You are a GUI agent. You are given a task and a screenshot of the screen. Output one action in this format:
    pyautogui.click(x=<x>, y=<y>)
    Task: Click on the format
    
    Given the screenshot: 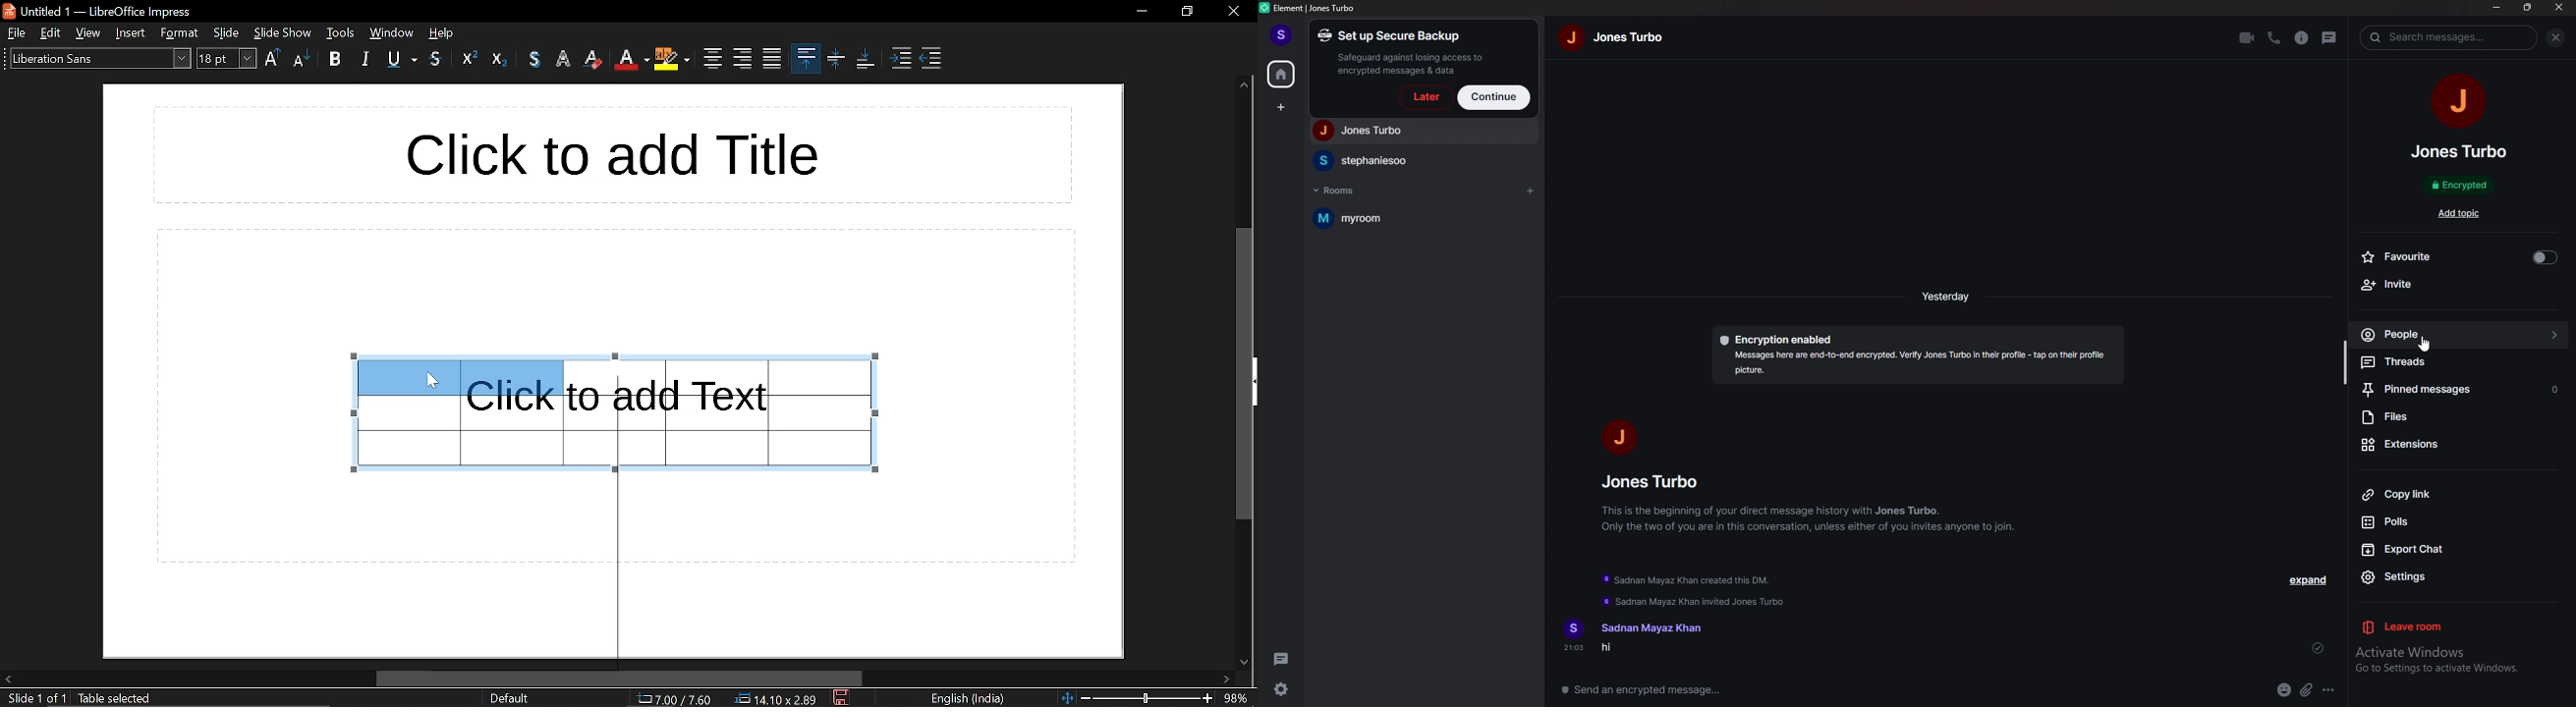 What is the action you would take?
    pyautogui.click(x=180, y=33)
    